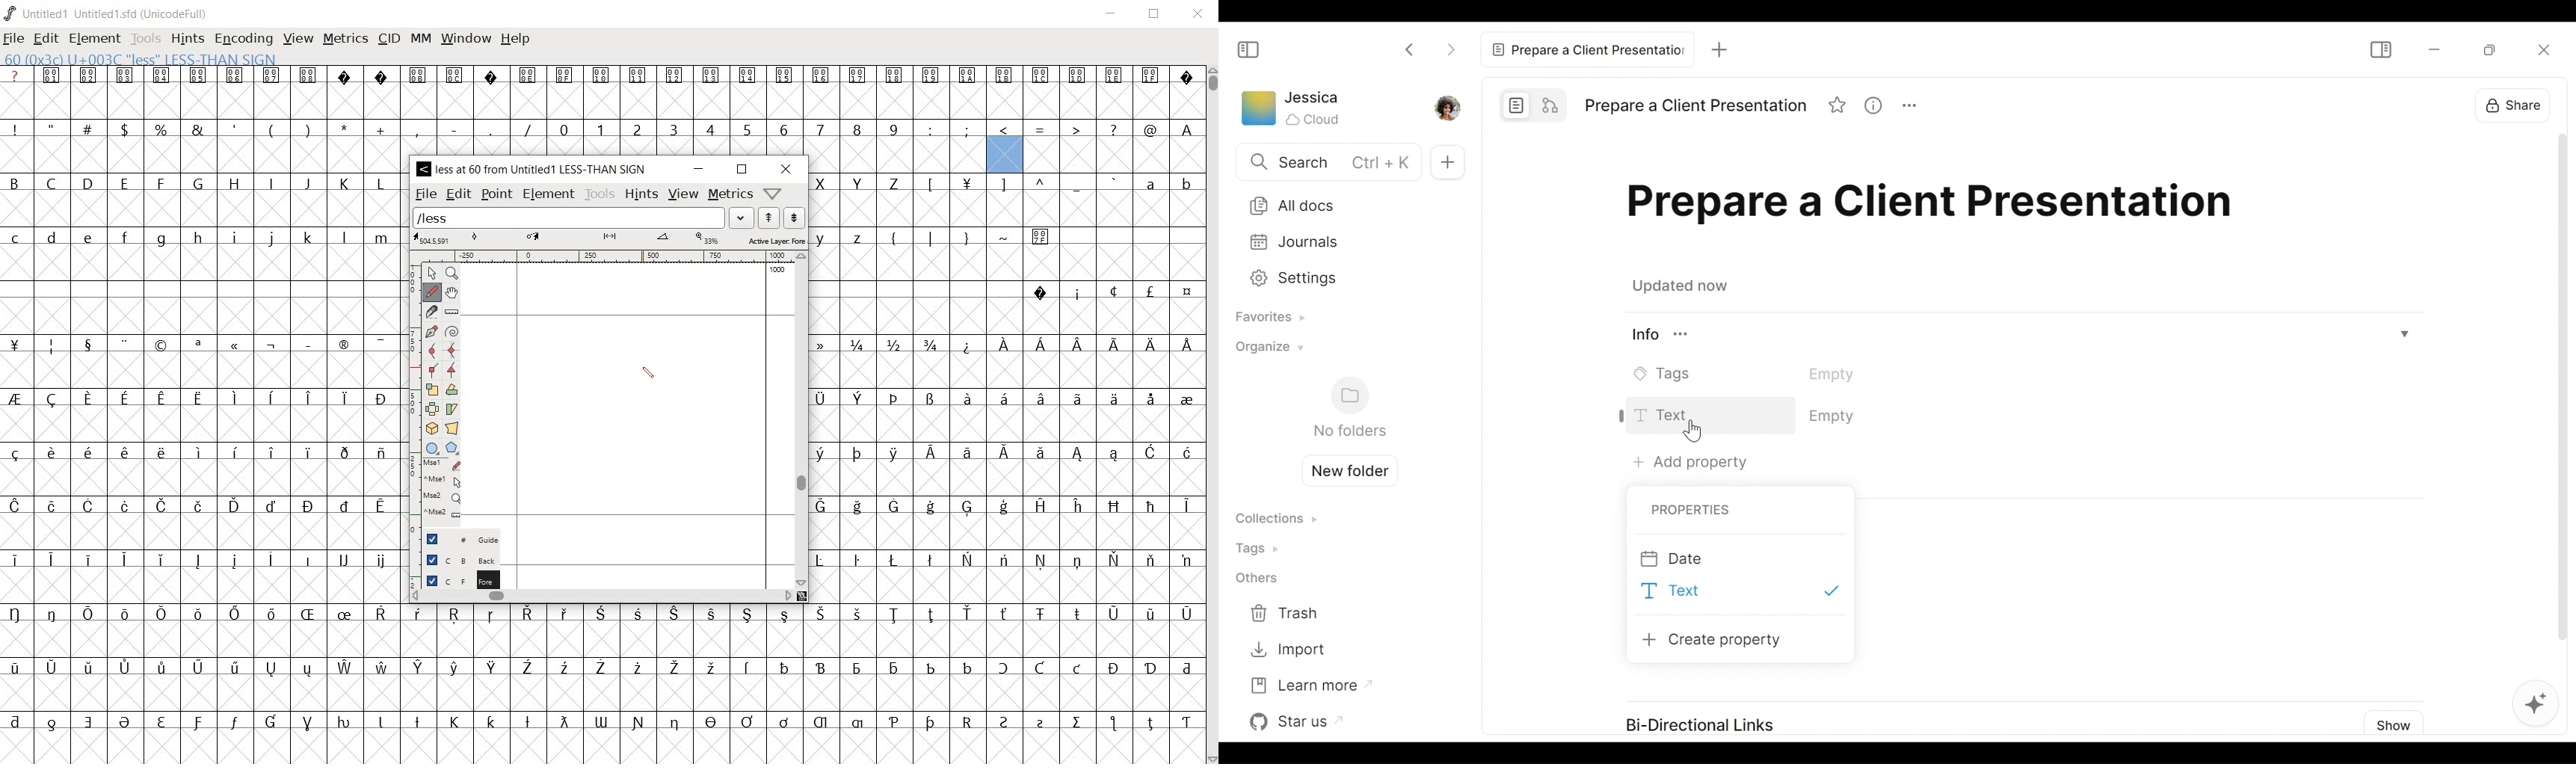 The height and width of the screenshot is (784, 2576). I want to click on empty cells, so click(1005, 424).